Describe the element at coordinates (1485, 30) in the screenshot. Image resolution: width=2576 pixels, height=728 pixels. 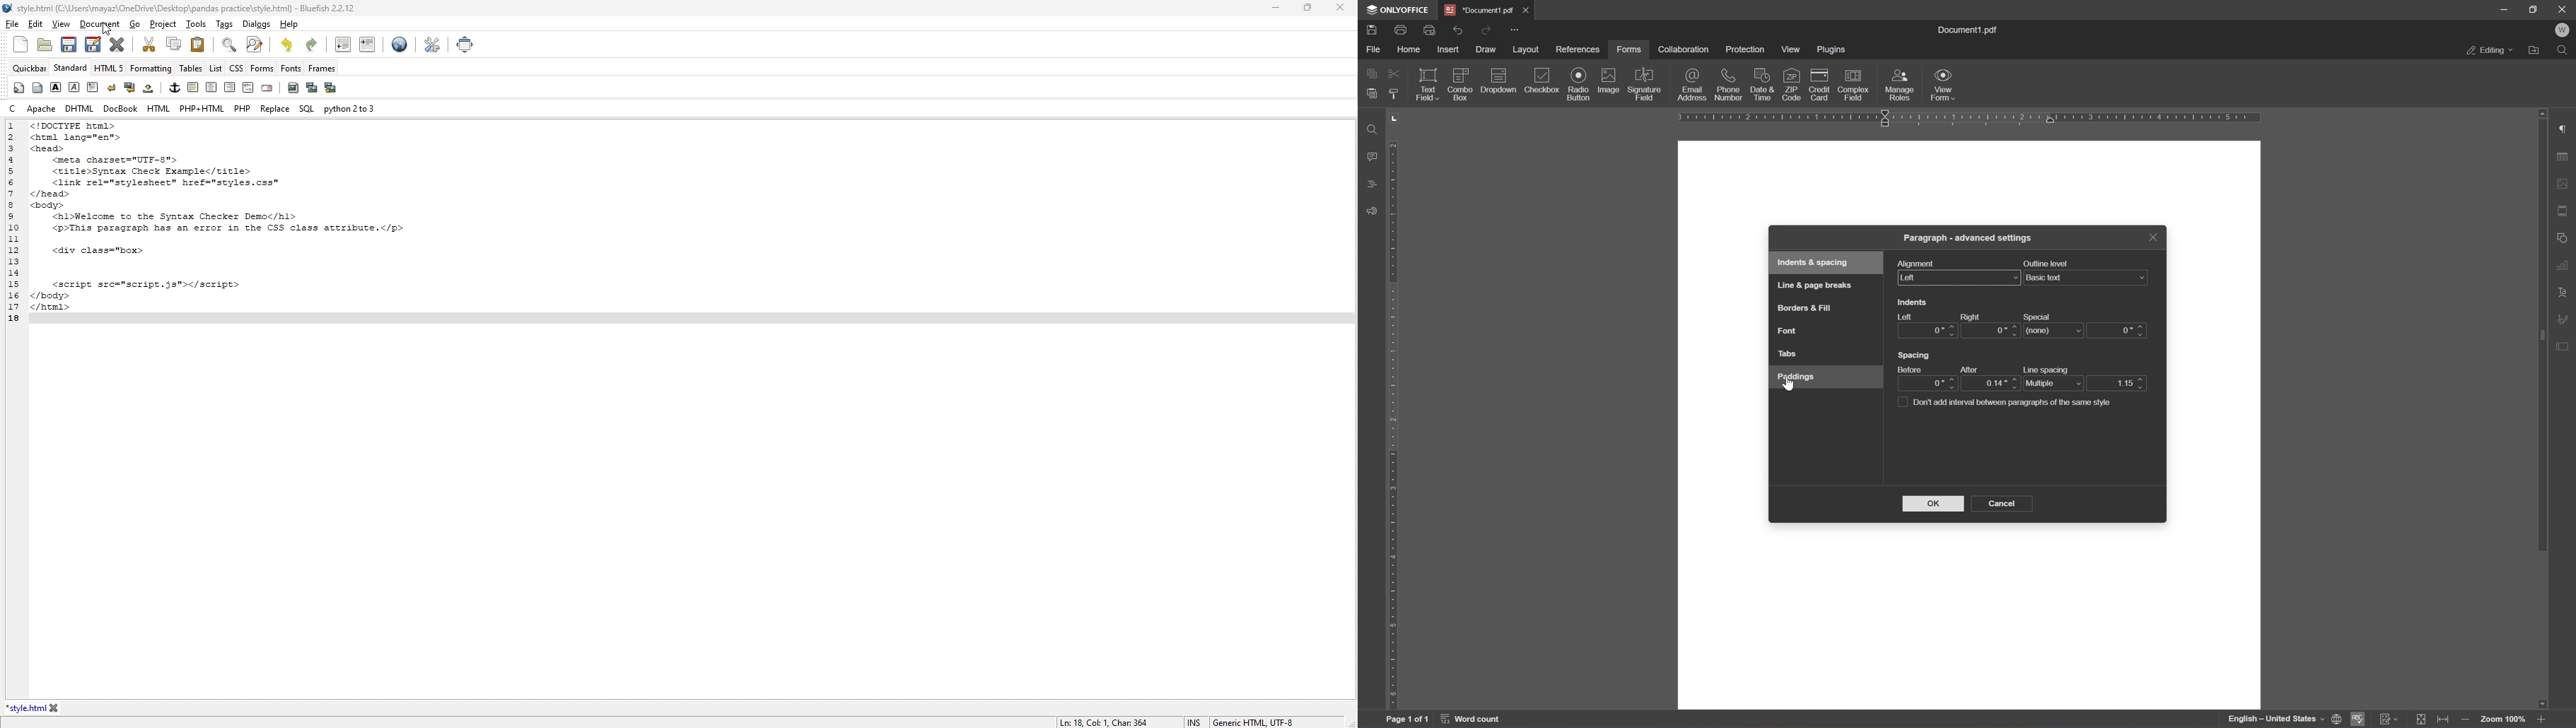
I see `redo` at that location.